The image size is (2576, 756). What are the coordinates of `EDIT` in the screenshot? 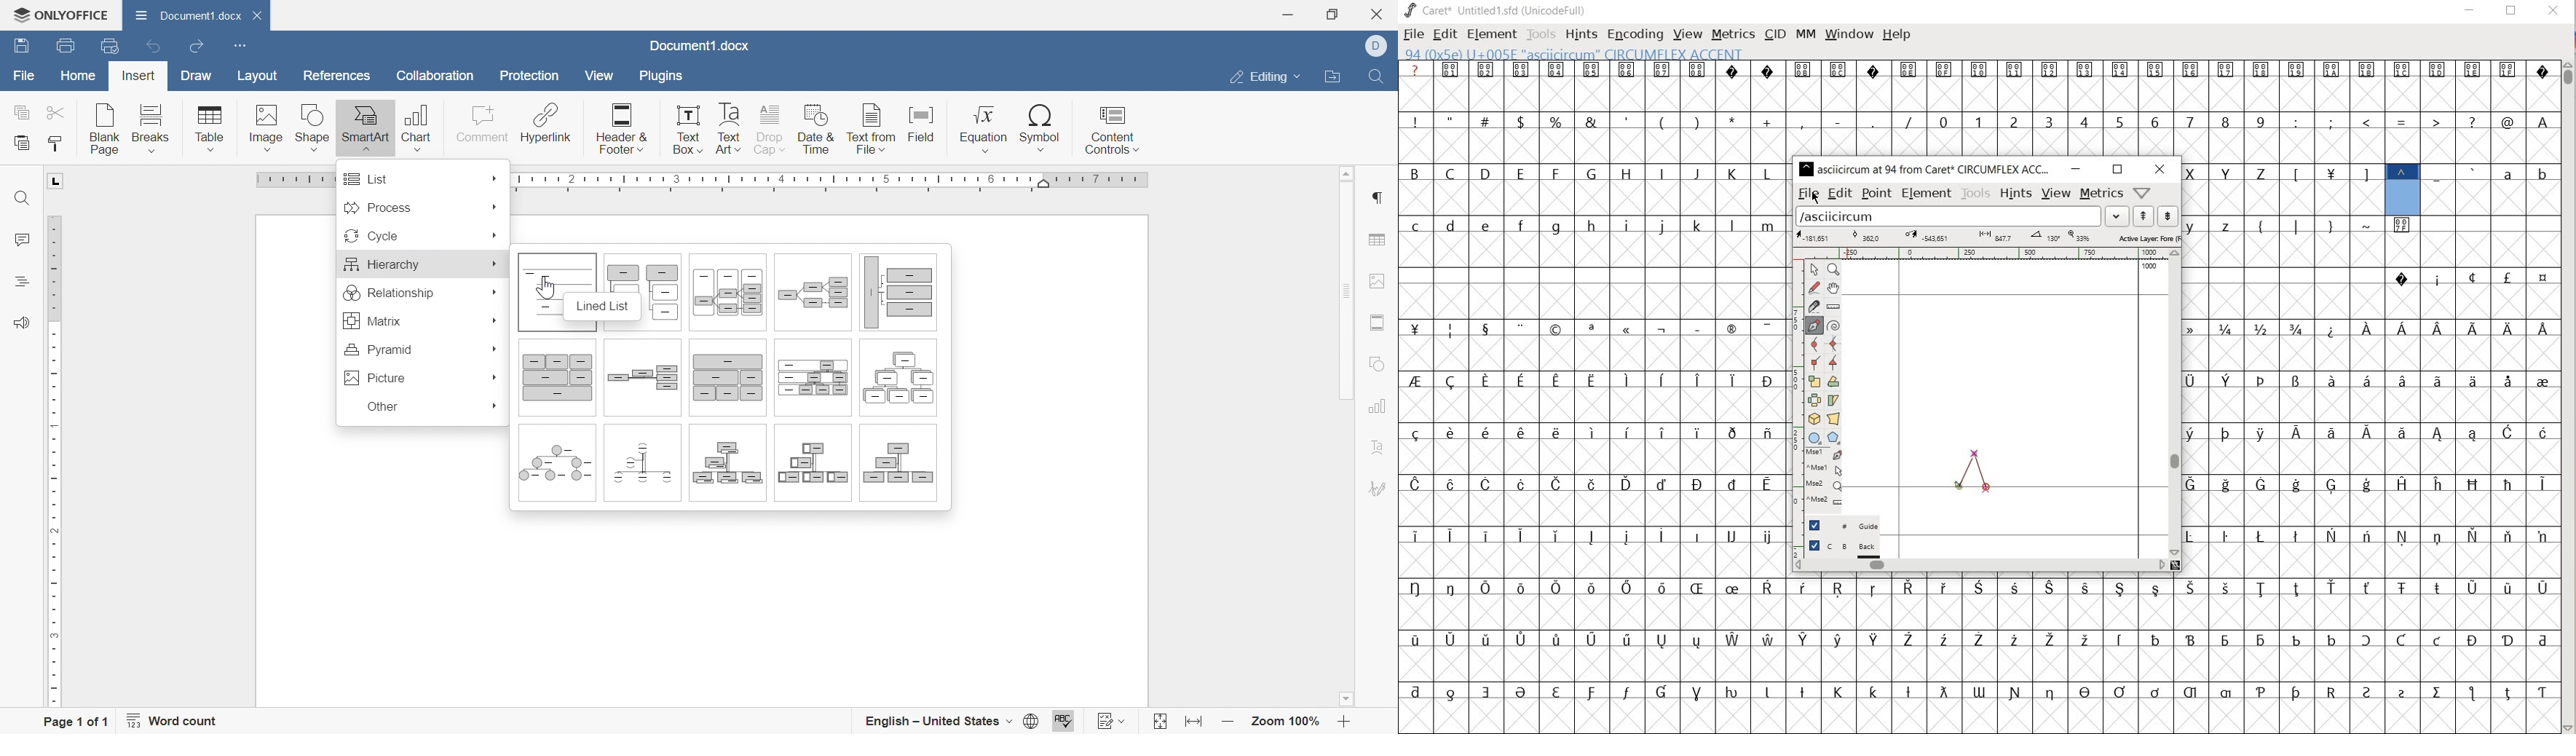 It's located at (1446, 35).